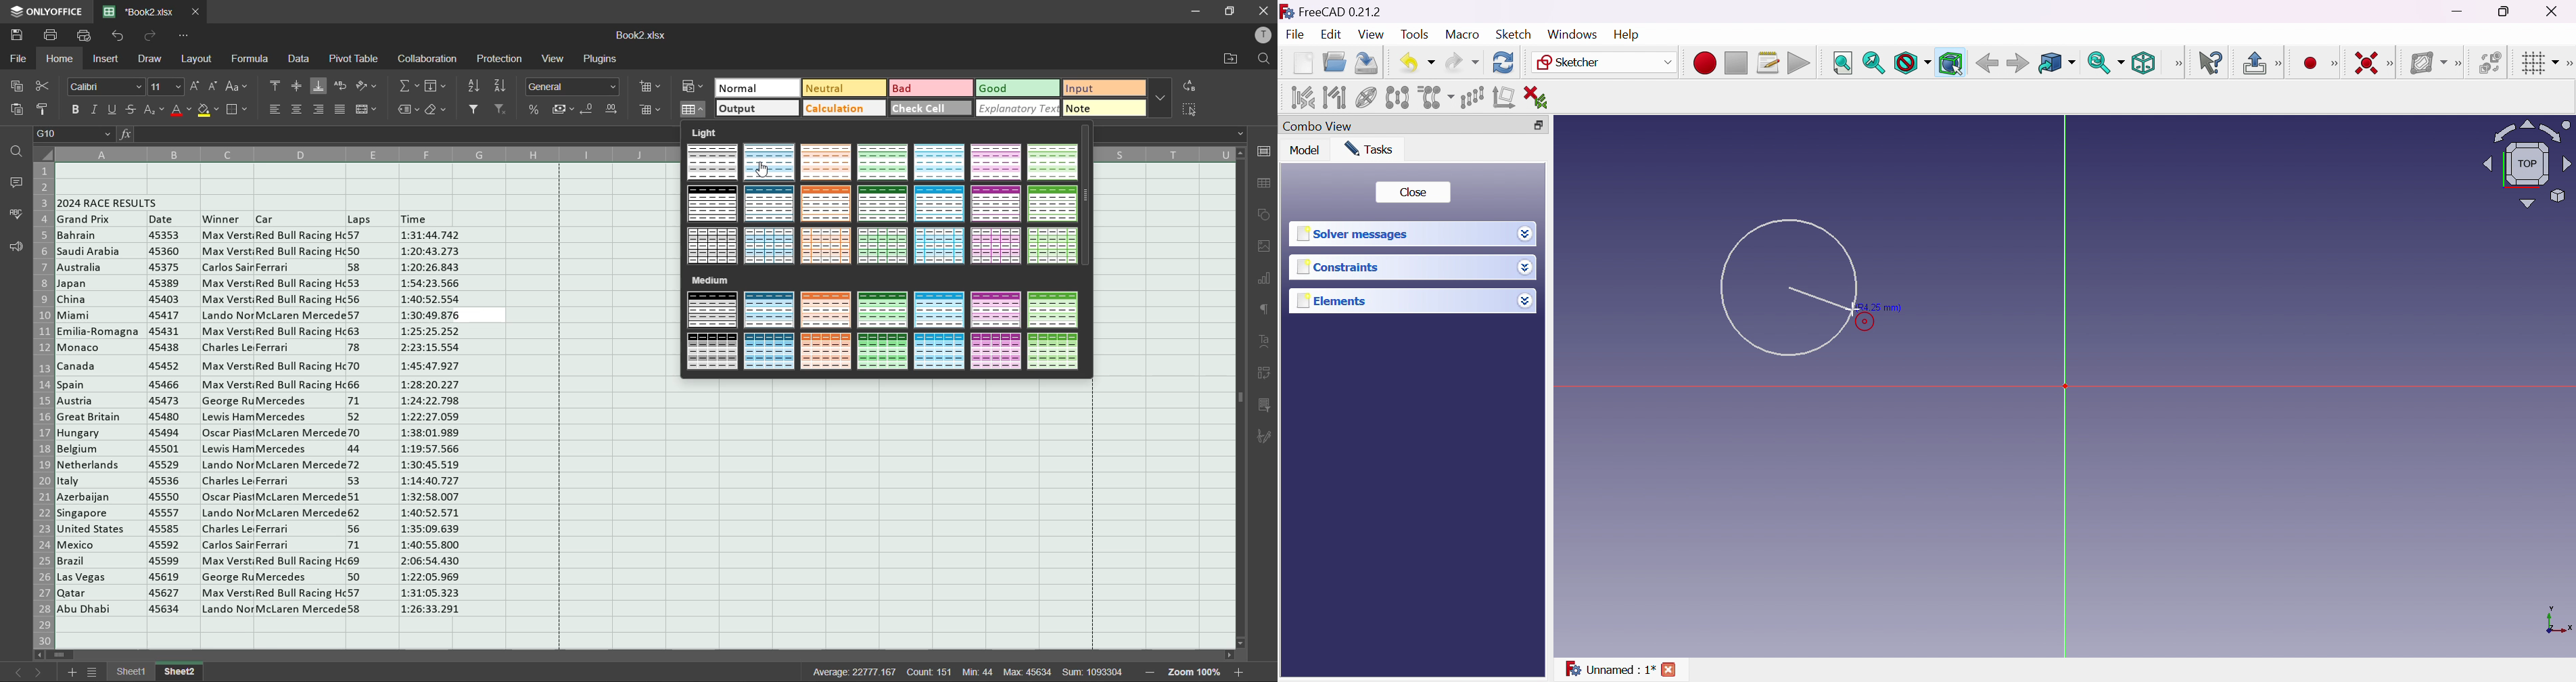 The height and width of the screenshot is (700, 2576). What do you see at coordinates (1471, 97) in the screenshot?
I see `Rectangular array` at bounding box center [1471, 97].